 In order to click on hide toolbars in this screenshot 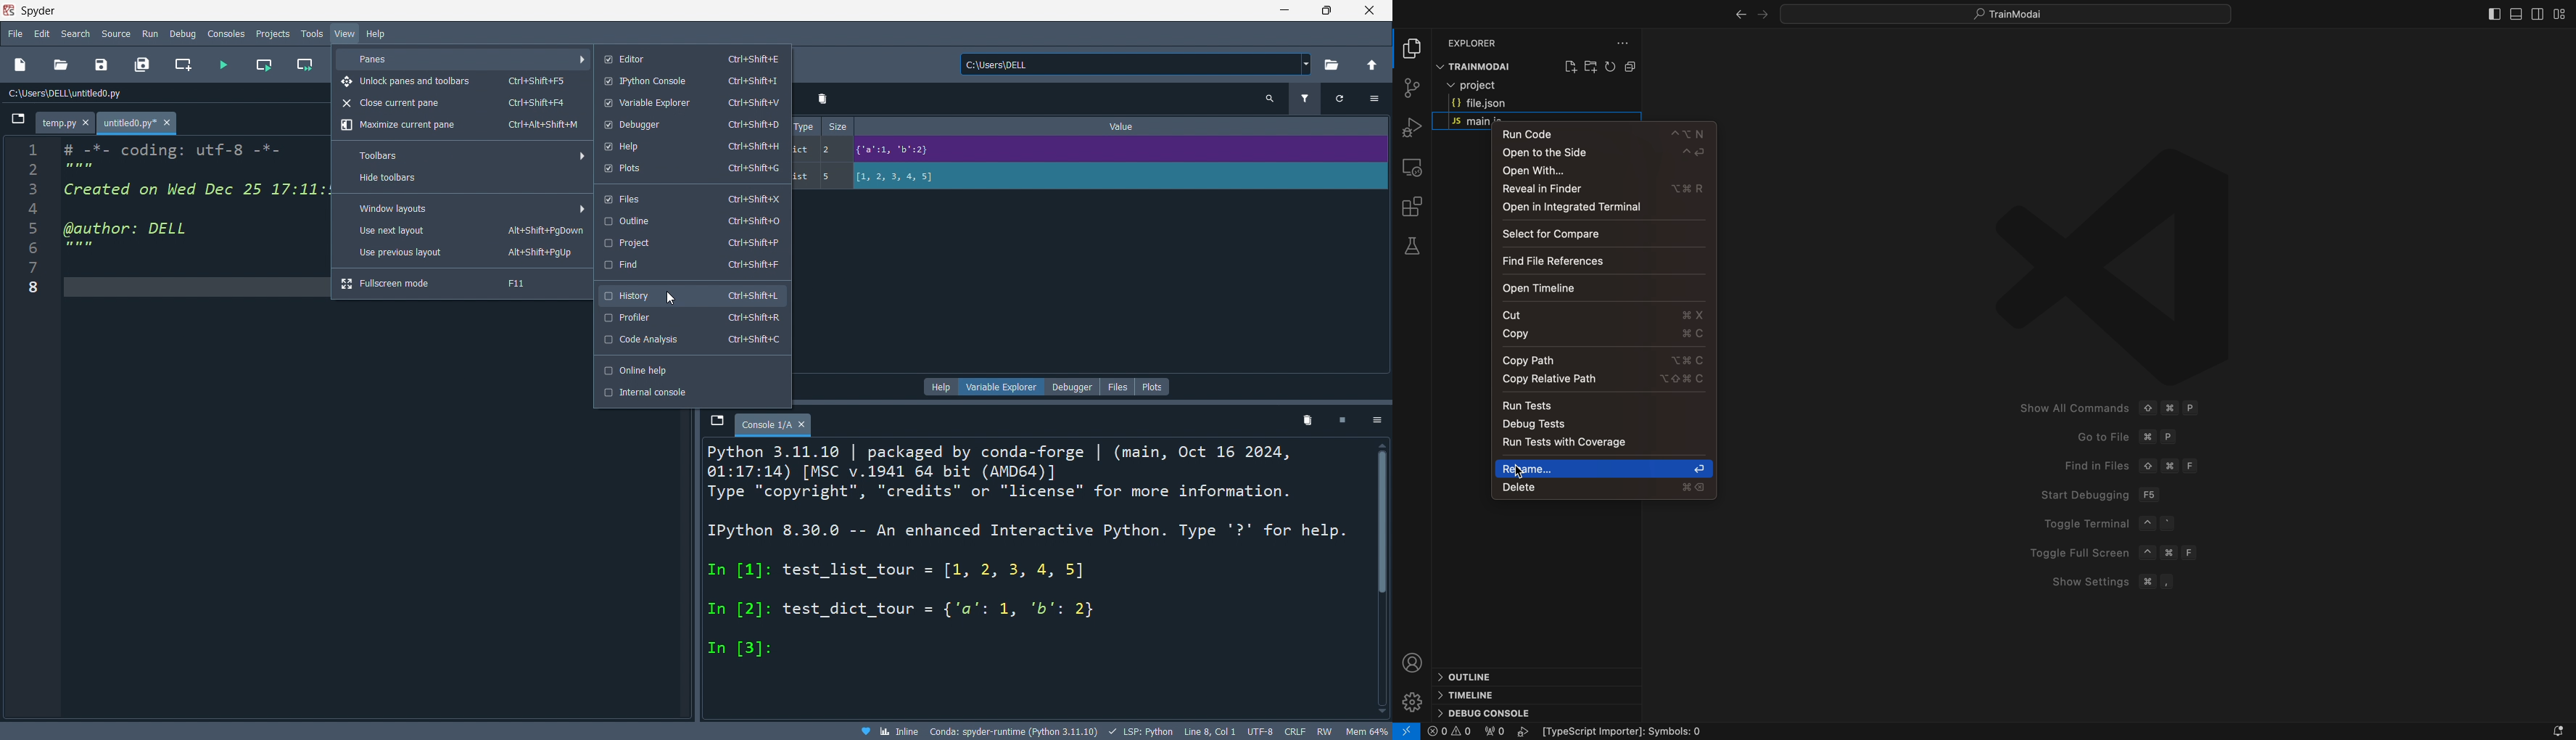, I will do `click(462, 180)`.